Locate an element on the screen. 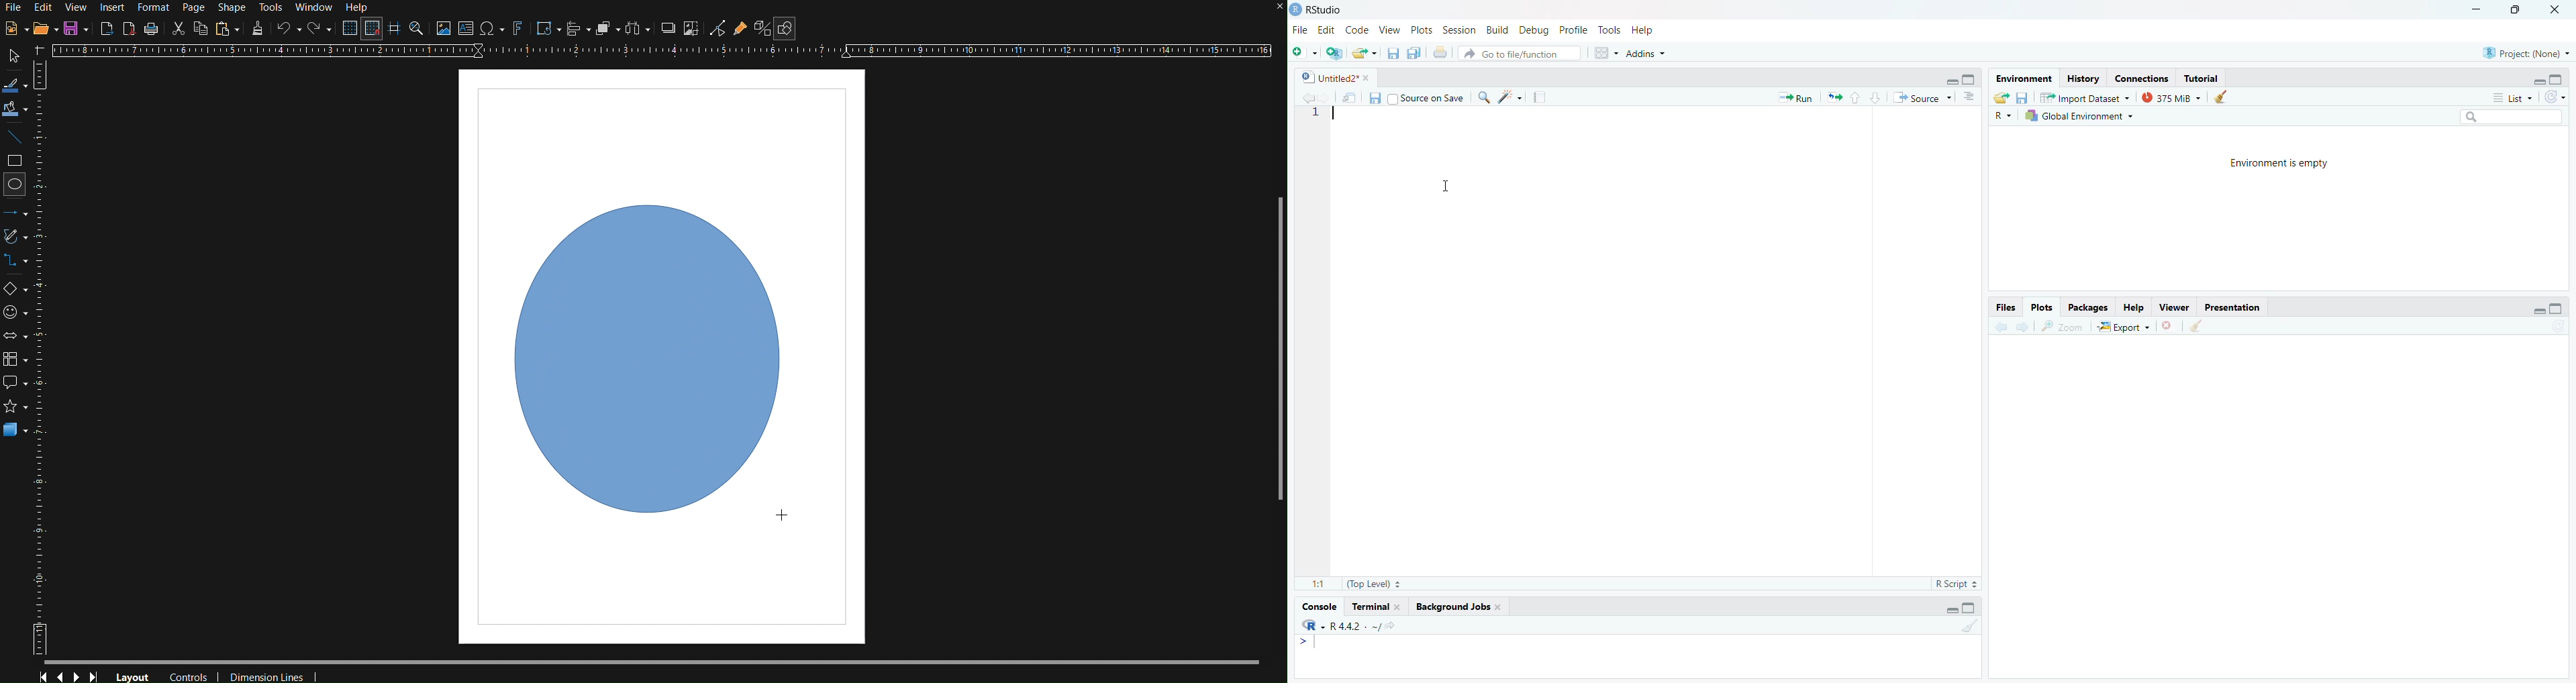 The width and height of the screenshot is (2576, 700). Environment is empty is located at coordinates (2281, 166).